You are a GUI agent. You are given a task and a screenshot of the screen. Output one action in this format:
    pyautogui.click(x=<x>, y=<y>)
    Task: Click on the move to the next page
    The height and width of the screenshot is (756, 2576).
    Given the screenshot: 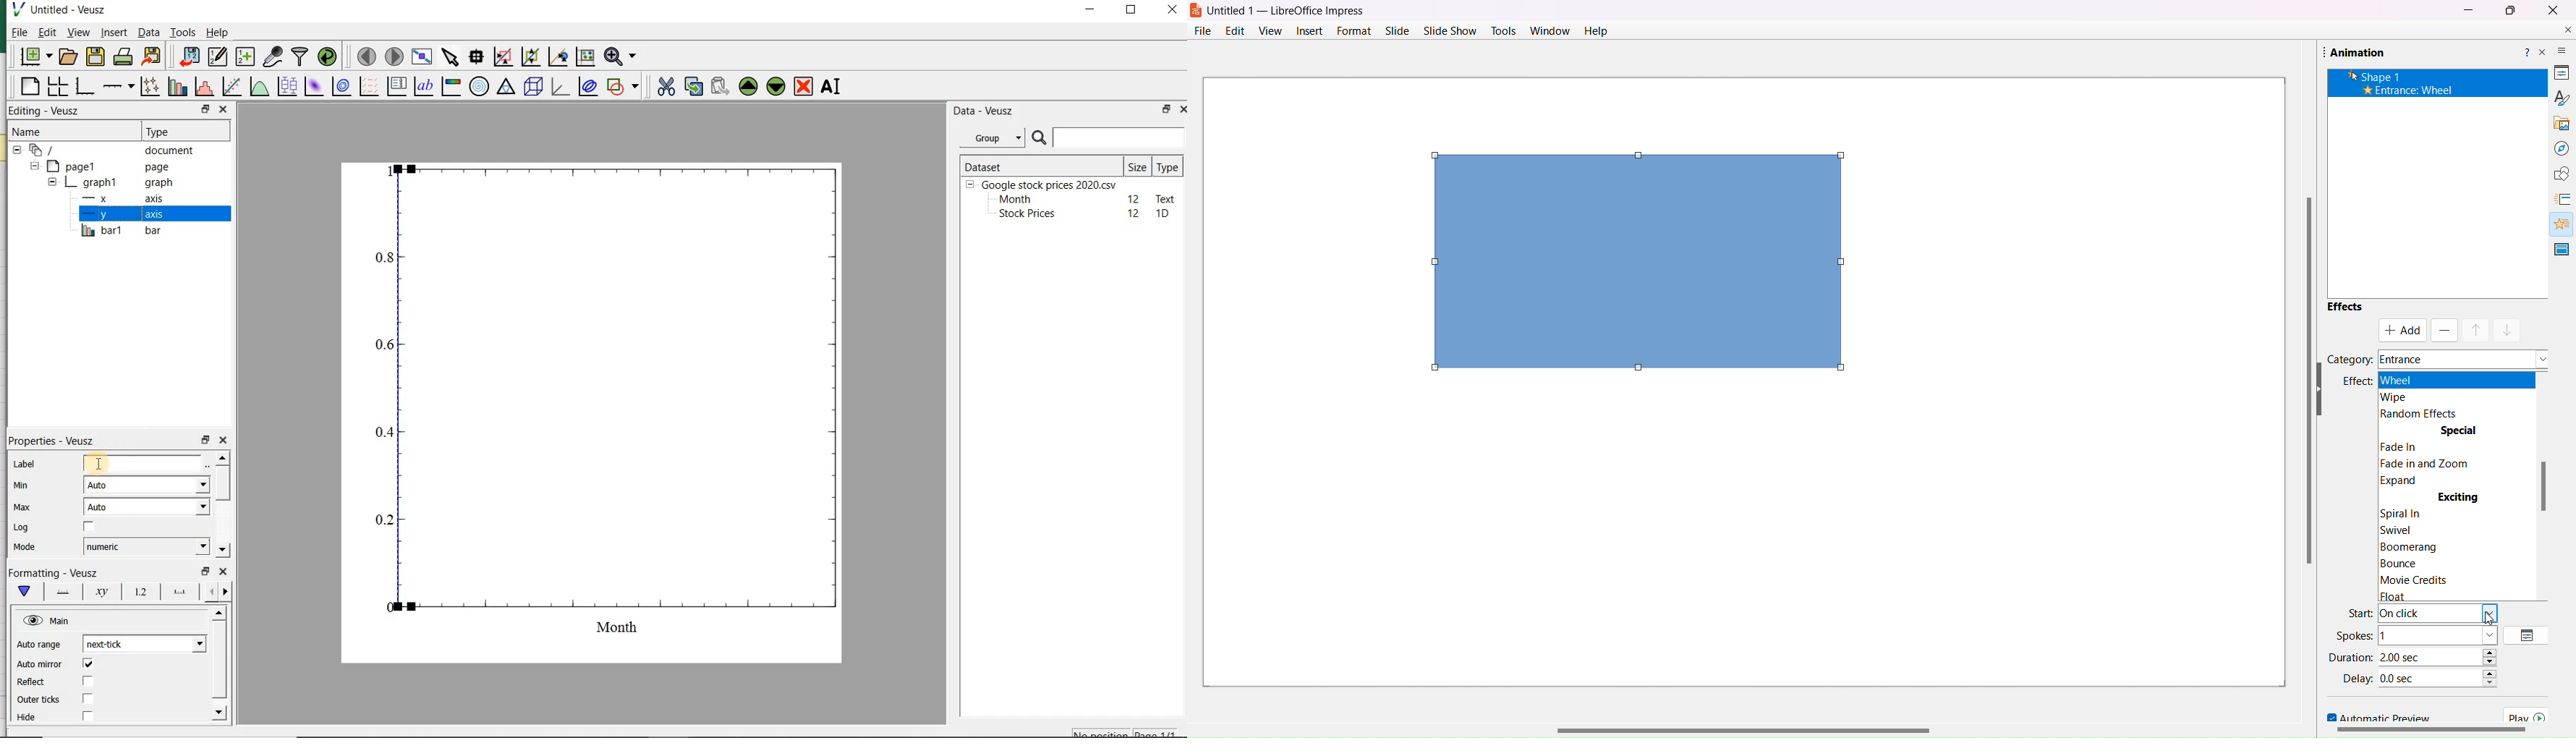 What is the action you would take?
    pyautogui.click(x=394, y=57)
    